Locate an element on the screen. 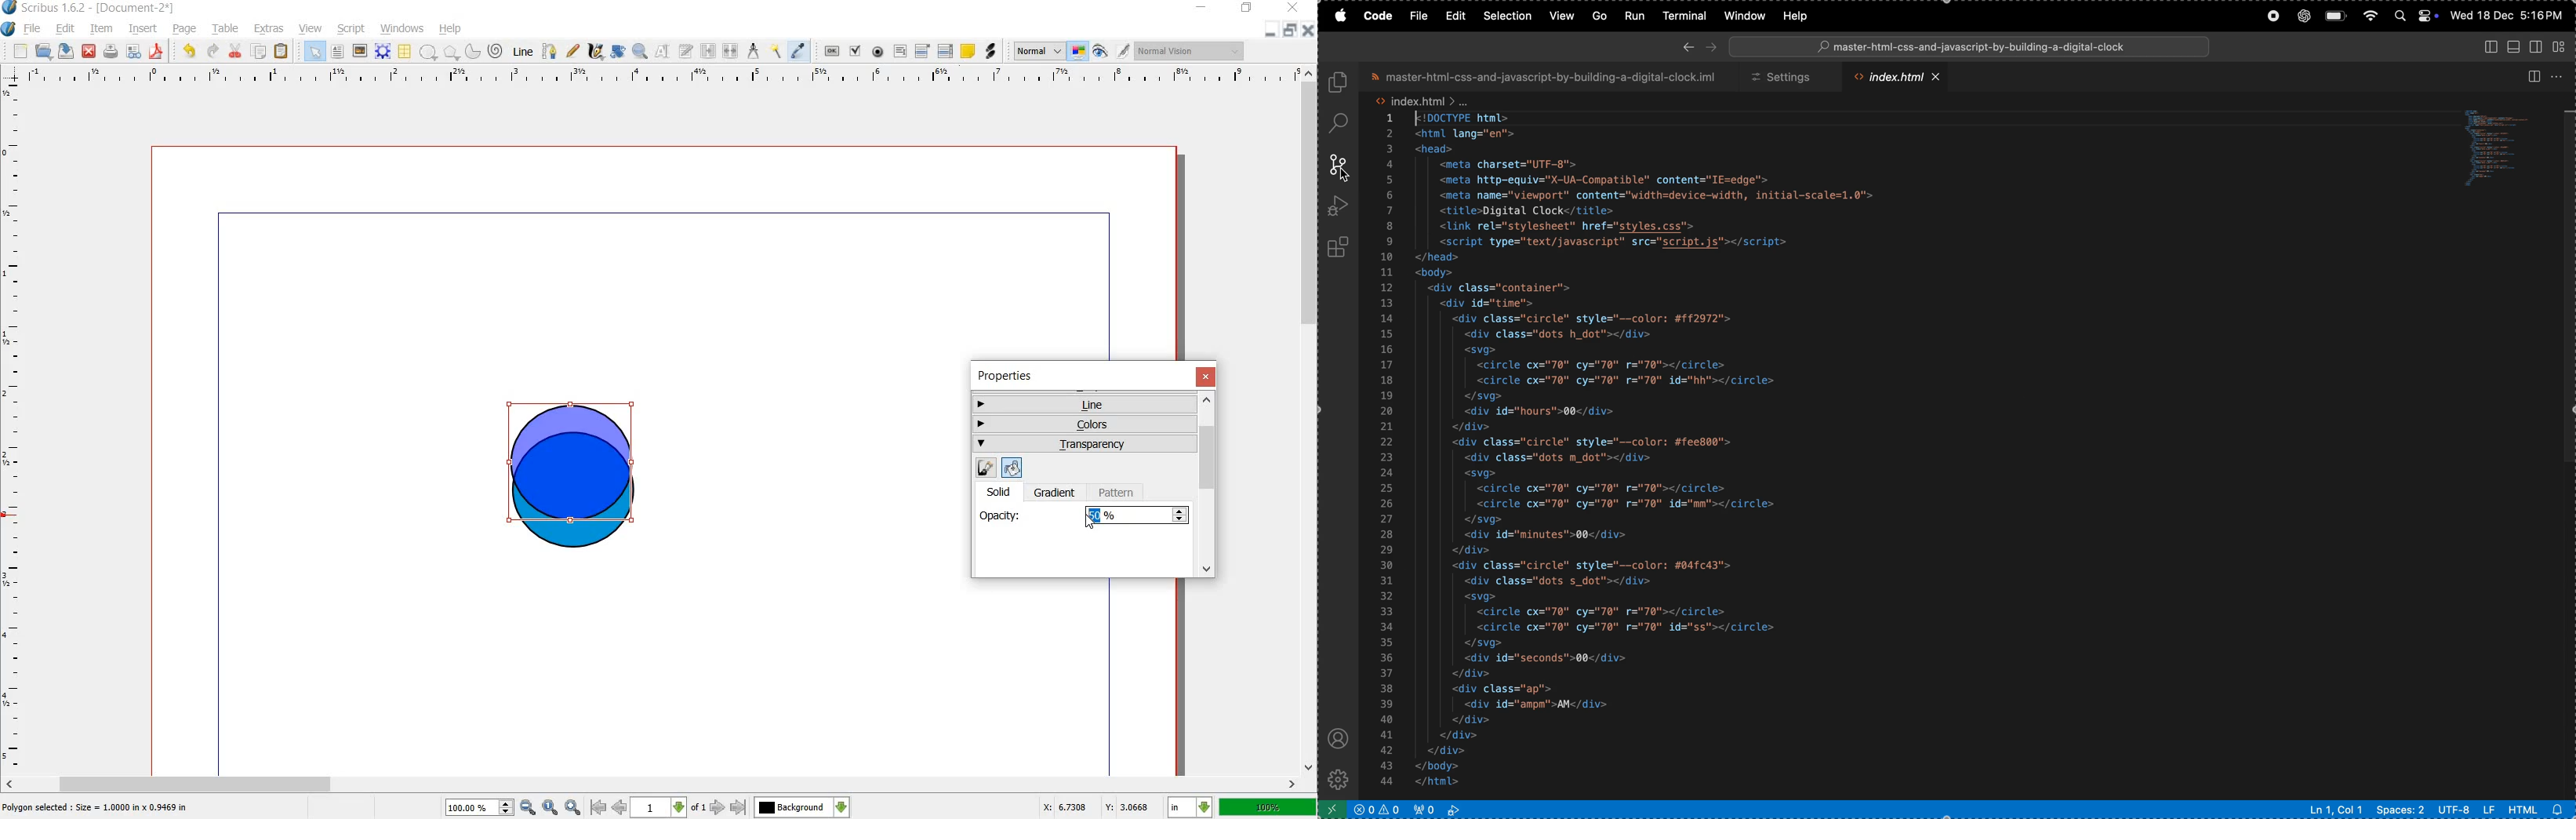 The image size is (2576, 840). image frame is located at coordinates (359, 51).